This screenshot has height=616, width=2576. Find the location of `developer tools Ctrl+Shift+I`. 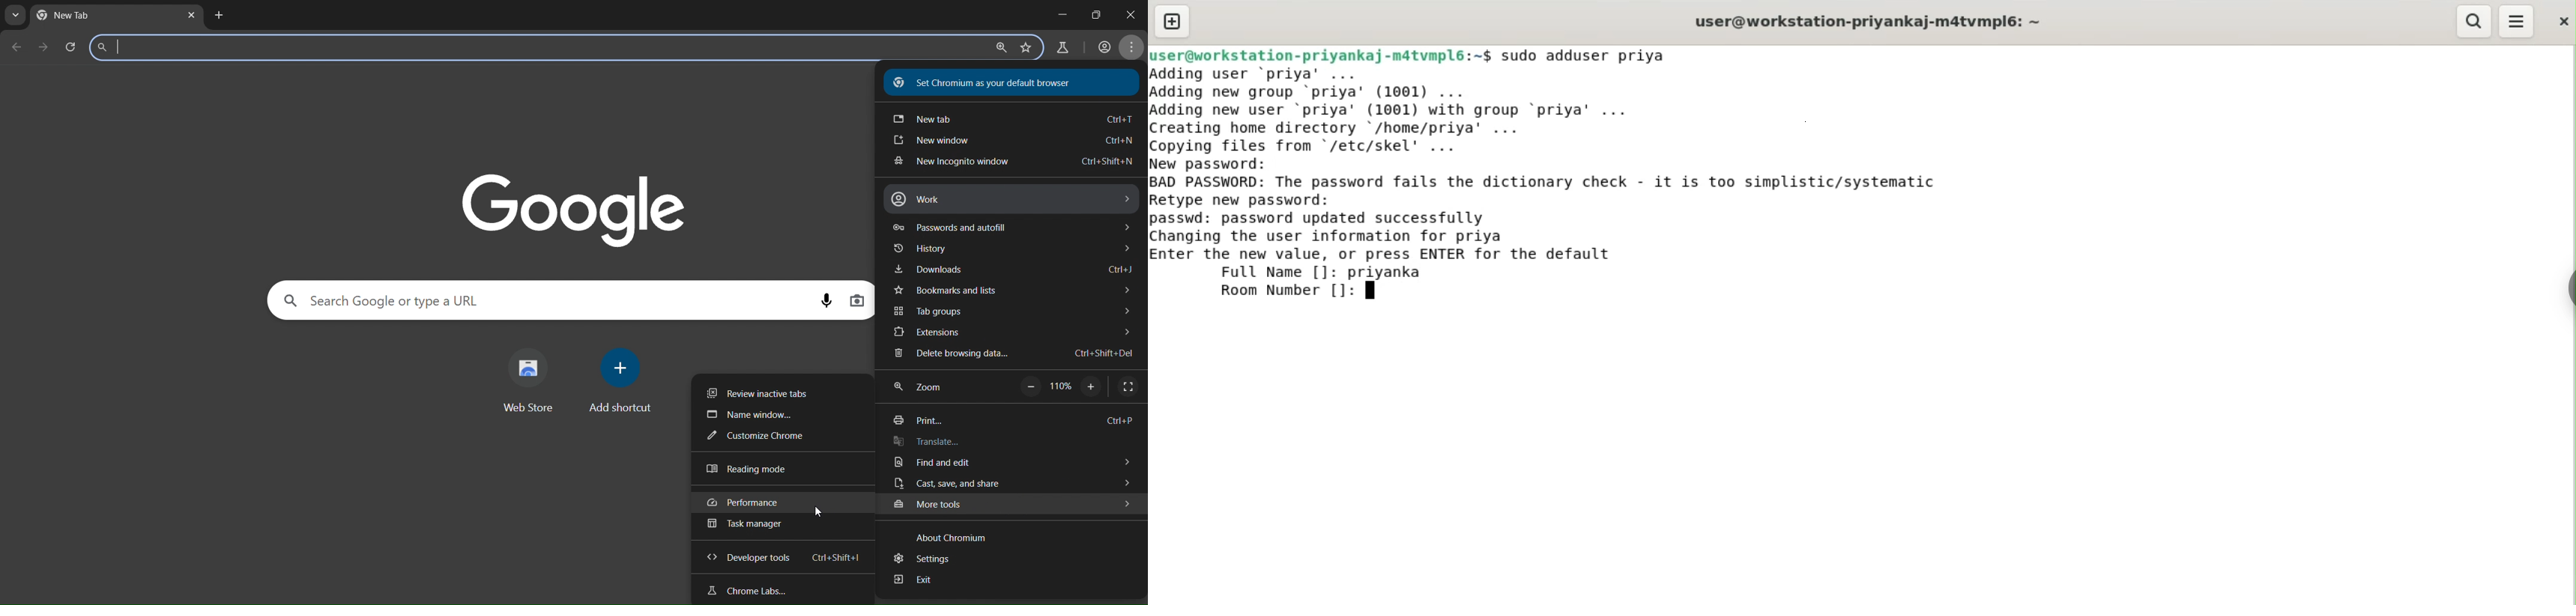

developer tools Ctrl+Shift+I is located at coordinates (789, 557).